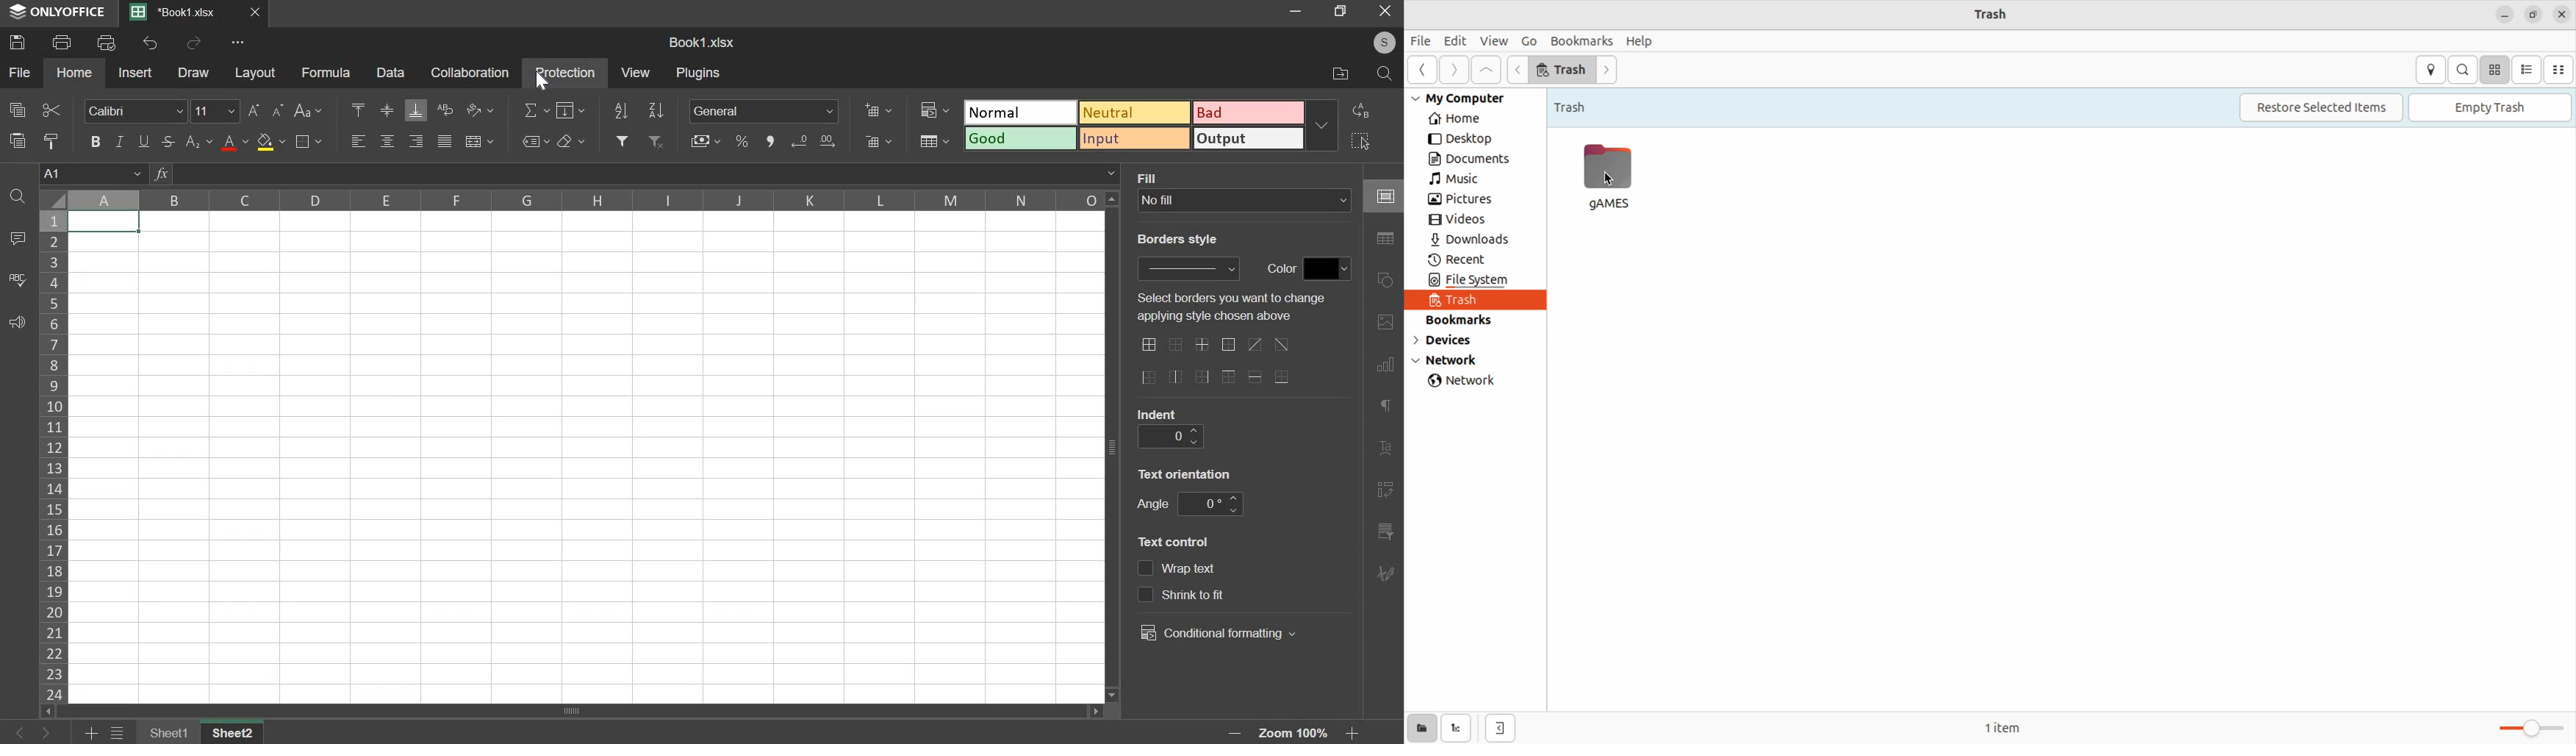  What do you see at coordinates (1152, 125) in the screenshot?
I see `type` at bounding box center [1152, 125].